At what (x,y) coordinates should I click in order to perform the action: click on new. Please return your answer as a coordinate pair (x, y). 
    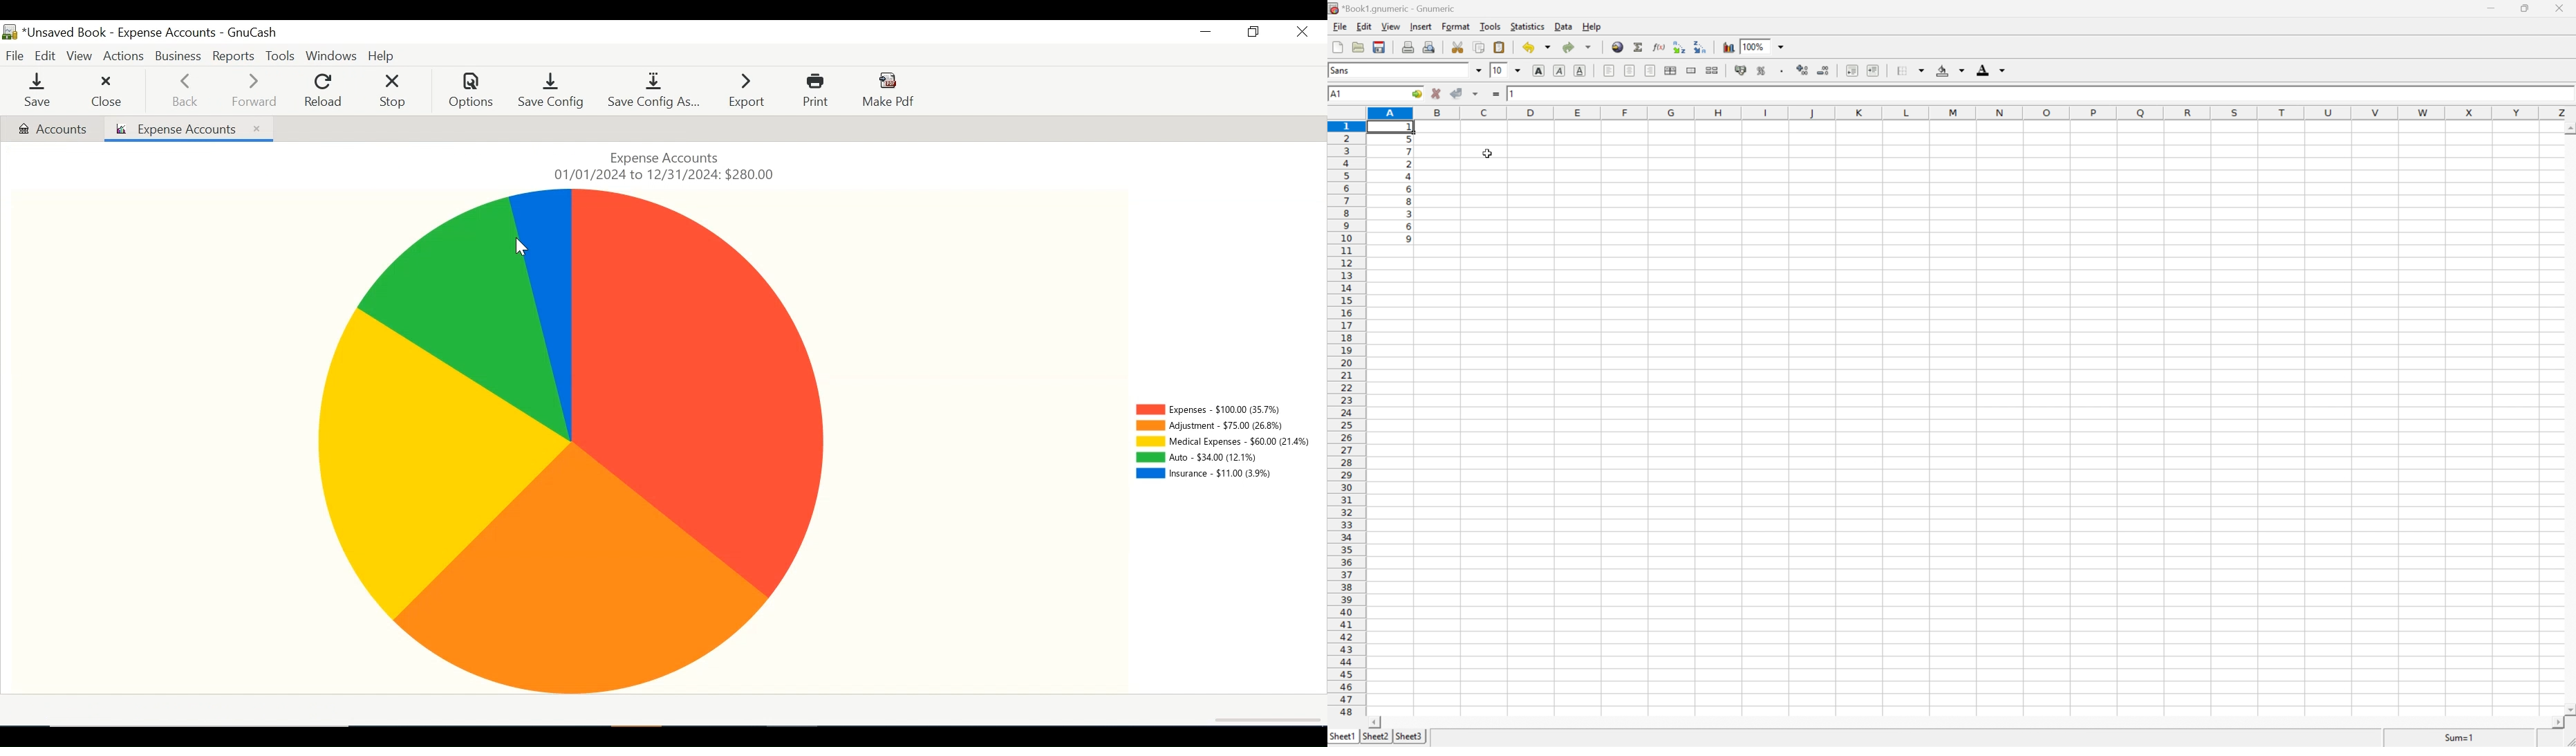
    Looking at the image, I should click on (1339, 46).